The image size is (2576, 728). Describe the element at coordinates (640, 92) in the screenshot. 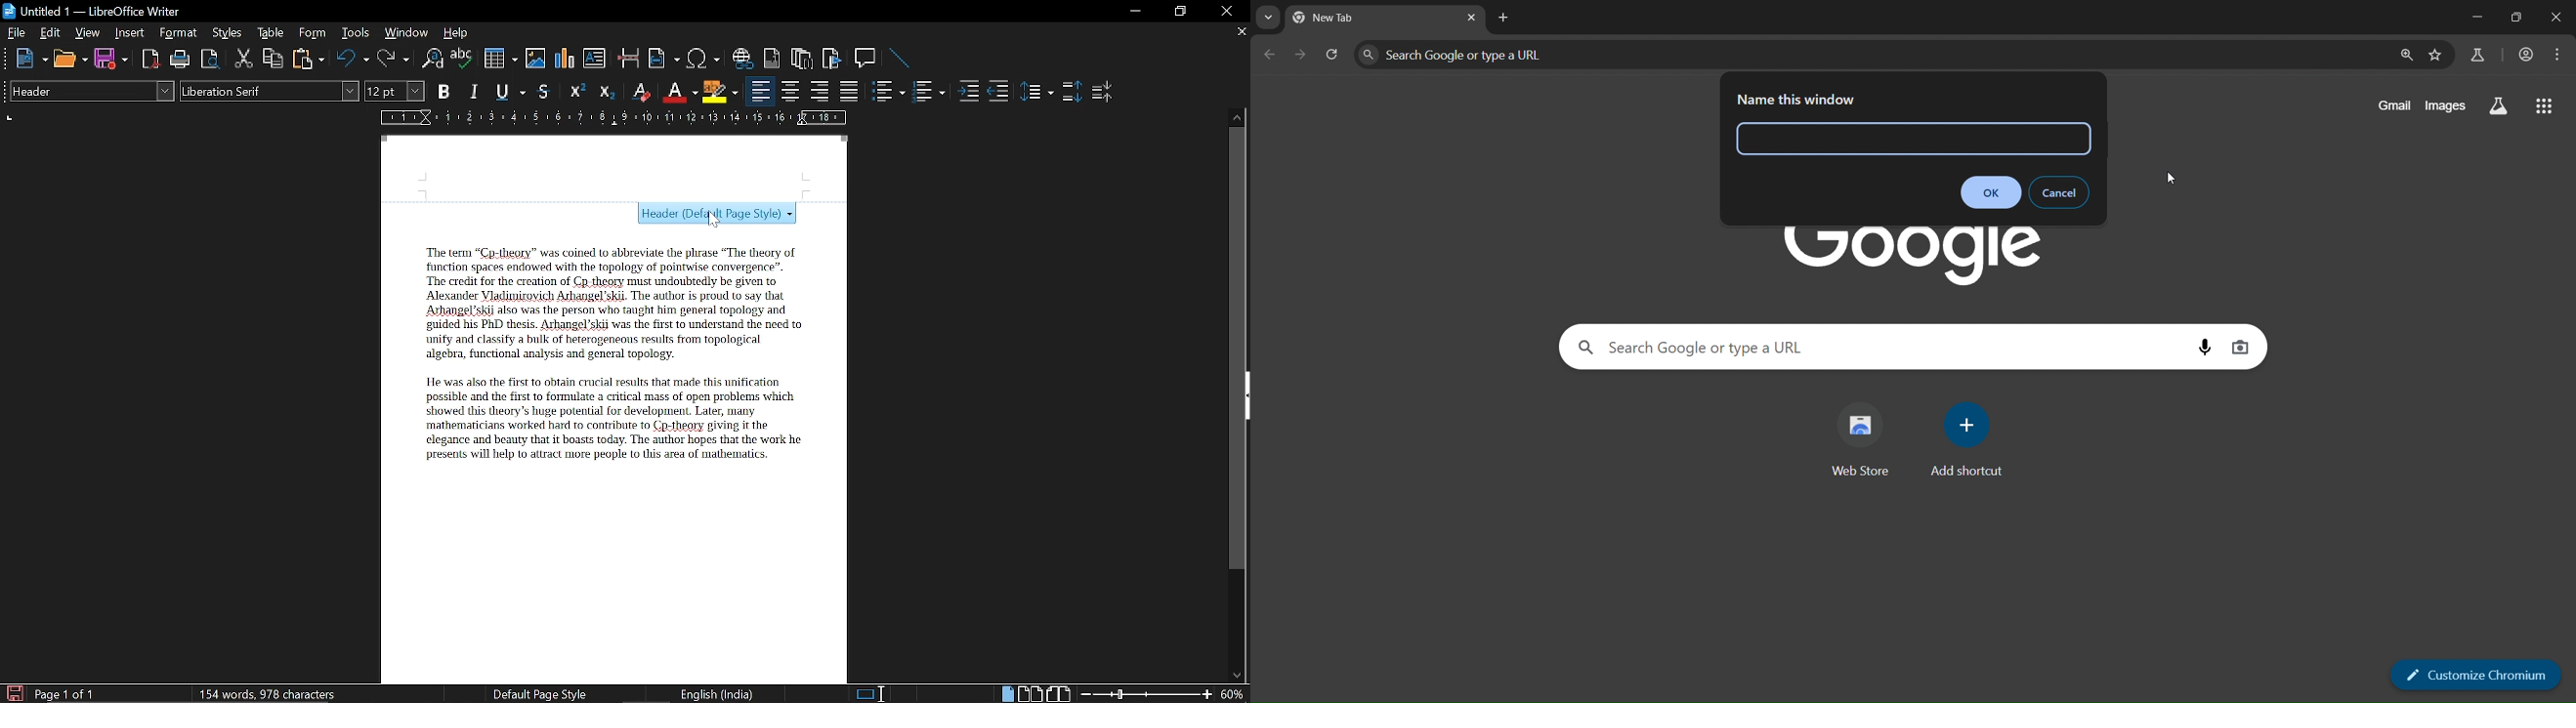

I see `Erase` at that location.